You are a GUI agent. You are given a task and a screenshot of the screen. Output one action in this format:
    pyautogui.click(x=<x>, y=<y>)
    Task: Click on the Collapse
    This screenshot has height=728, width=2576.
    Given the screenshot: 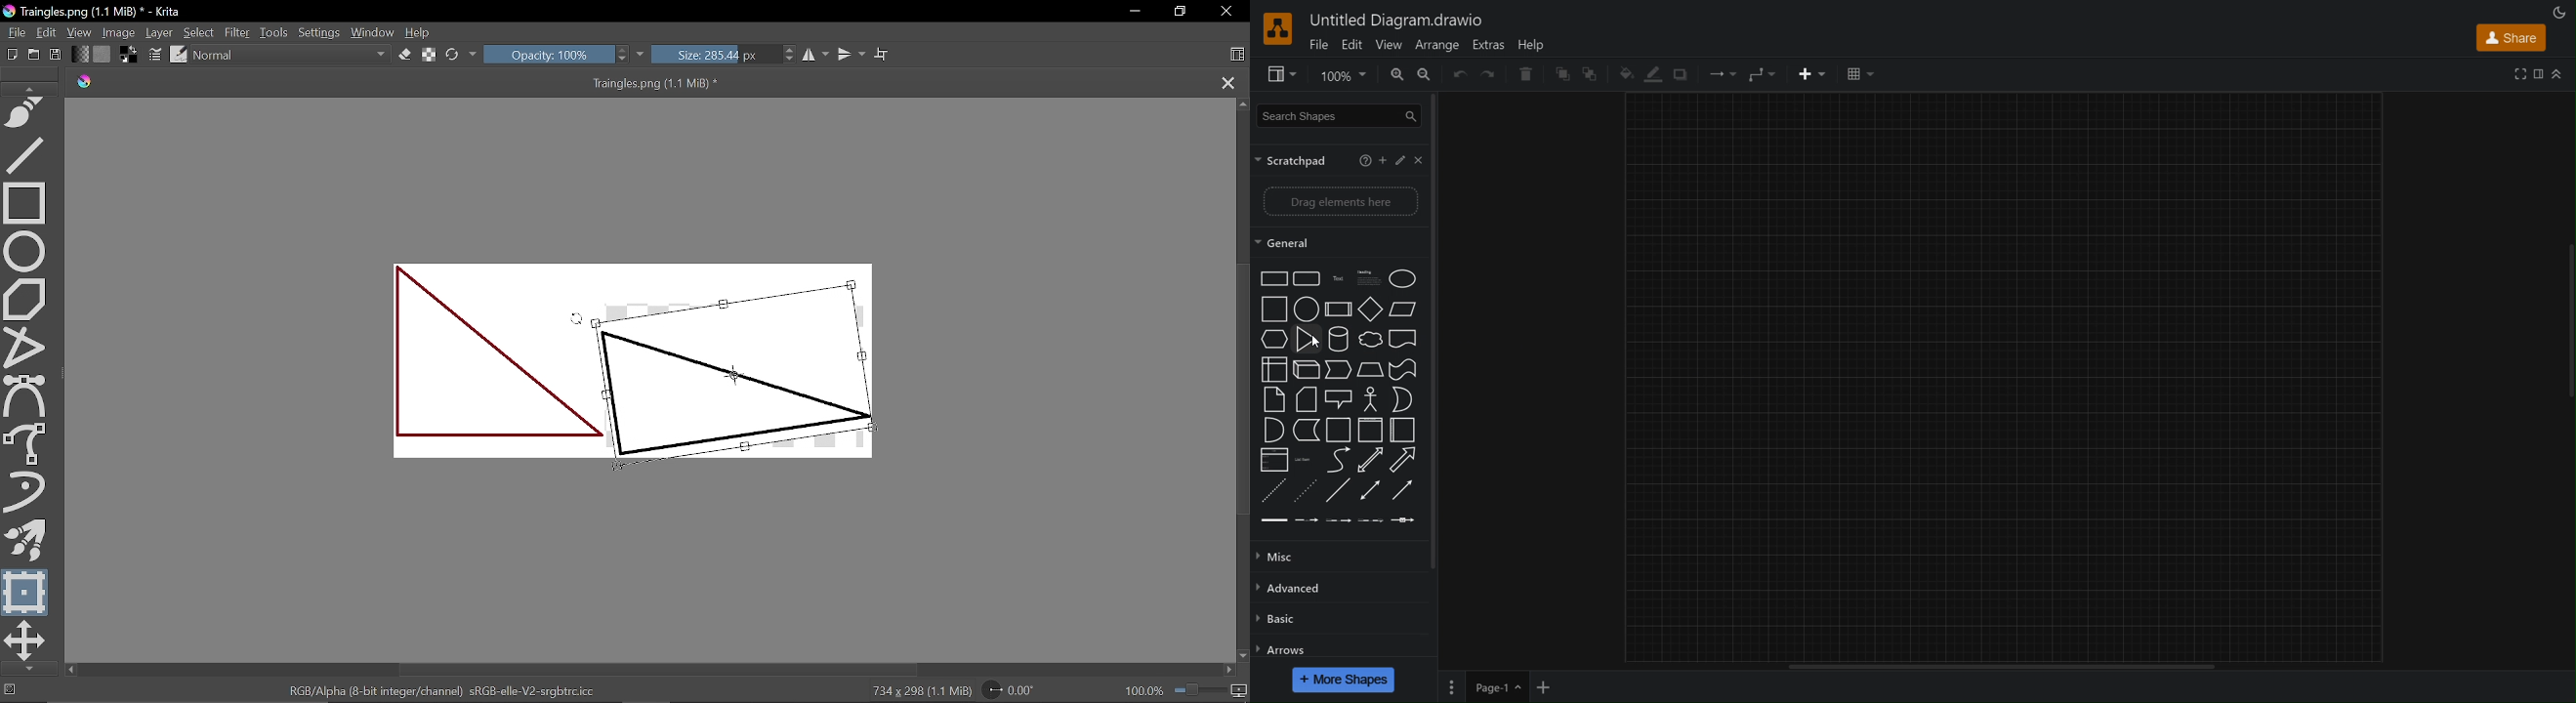 What is the action you would take?
    pyautogui.click(x=2557, y=75)
    